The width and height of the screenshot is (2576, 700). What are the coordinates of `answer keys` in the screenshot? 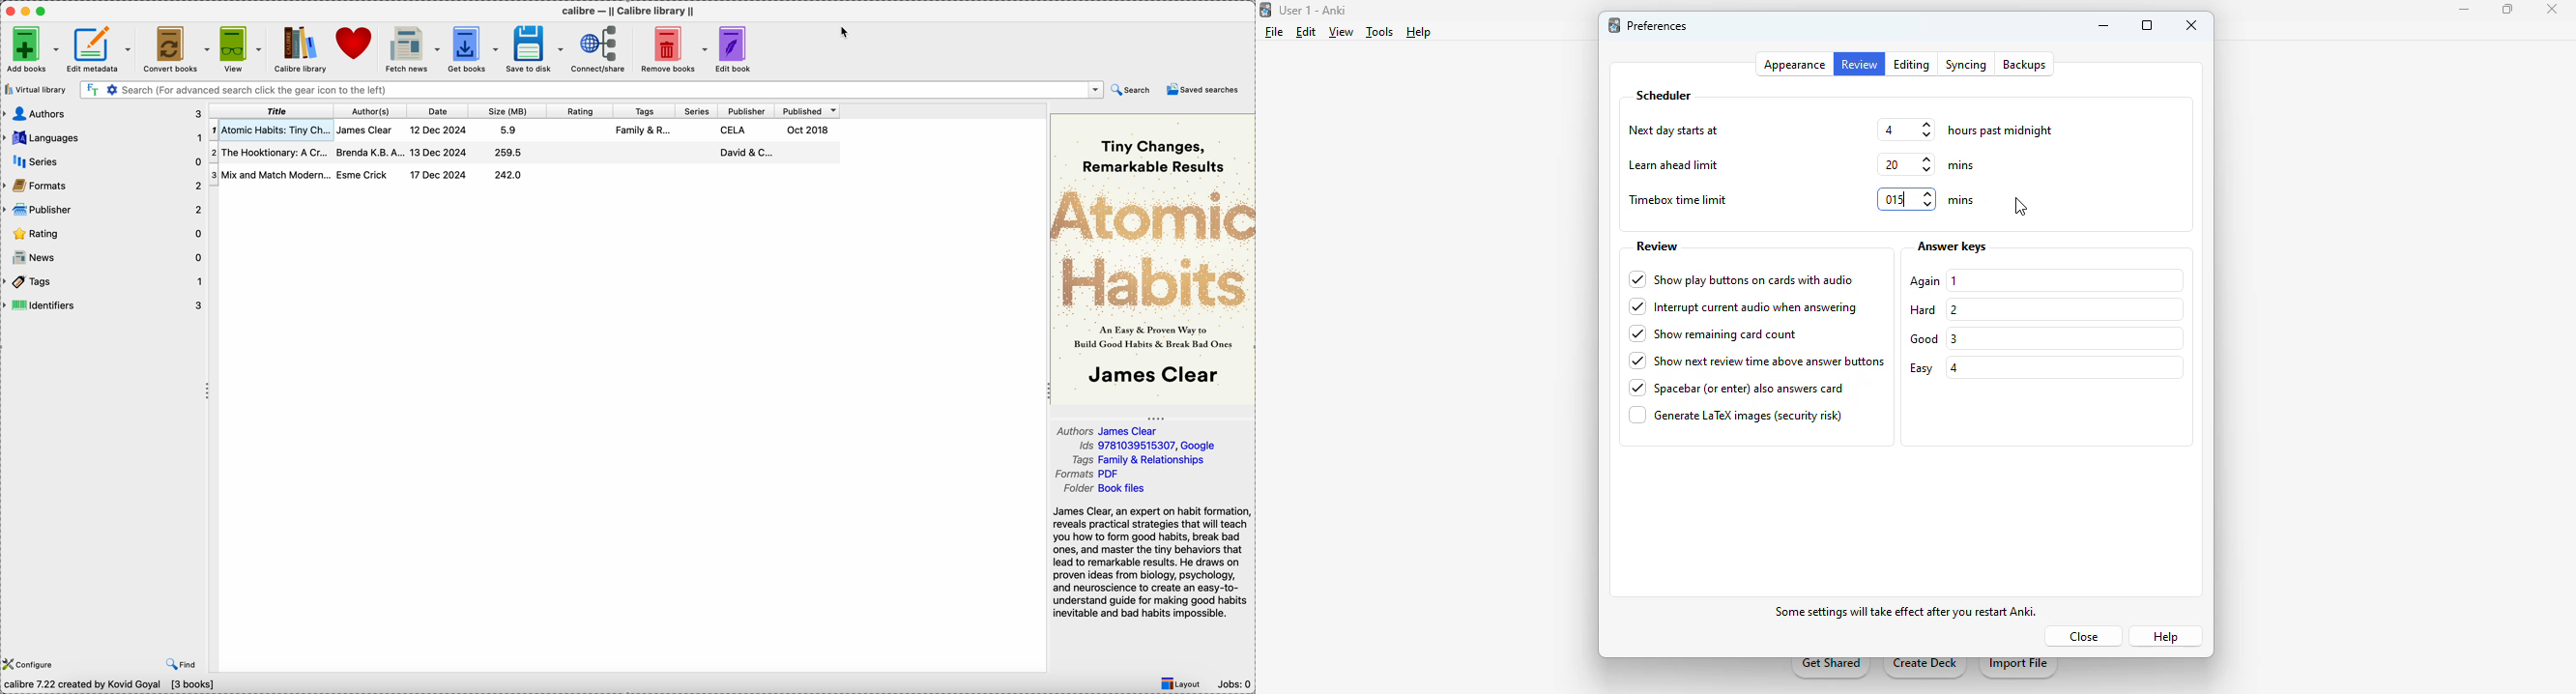 It's located at (1952, 246).